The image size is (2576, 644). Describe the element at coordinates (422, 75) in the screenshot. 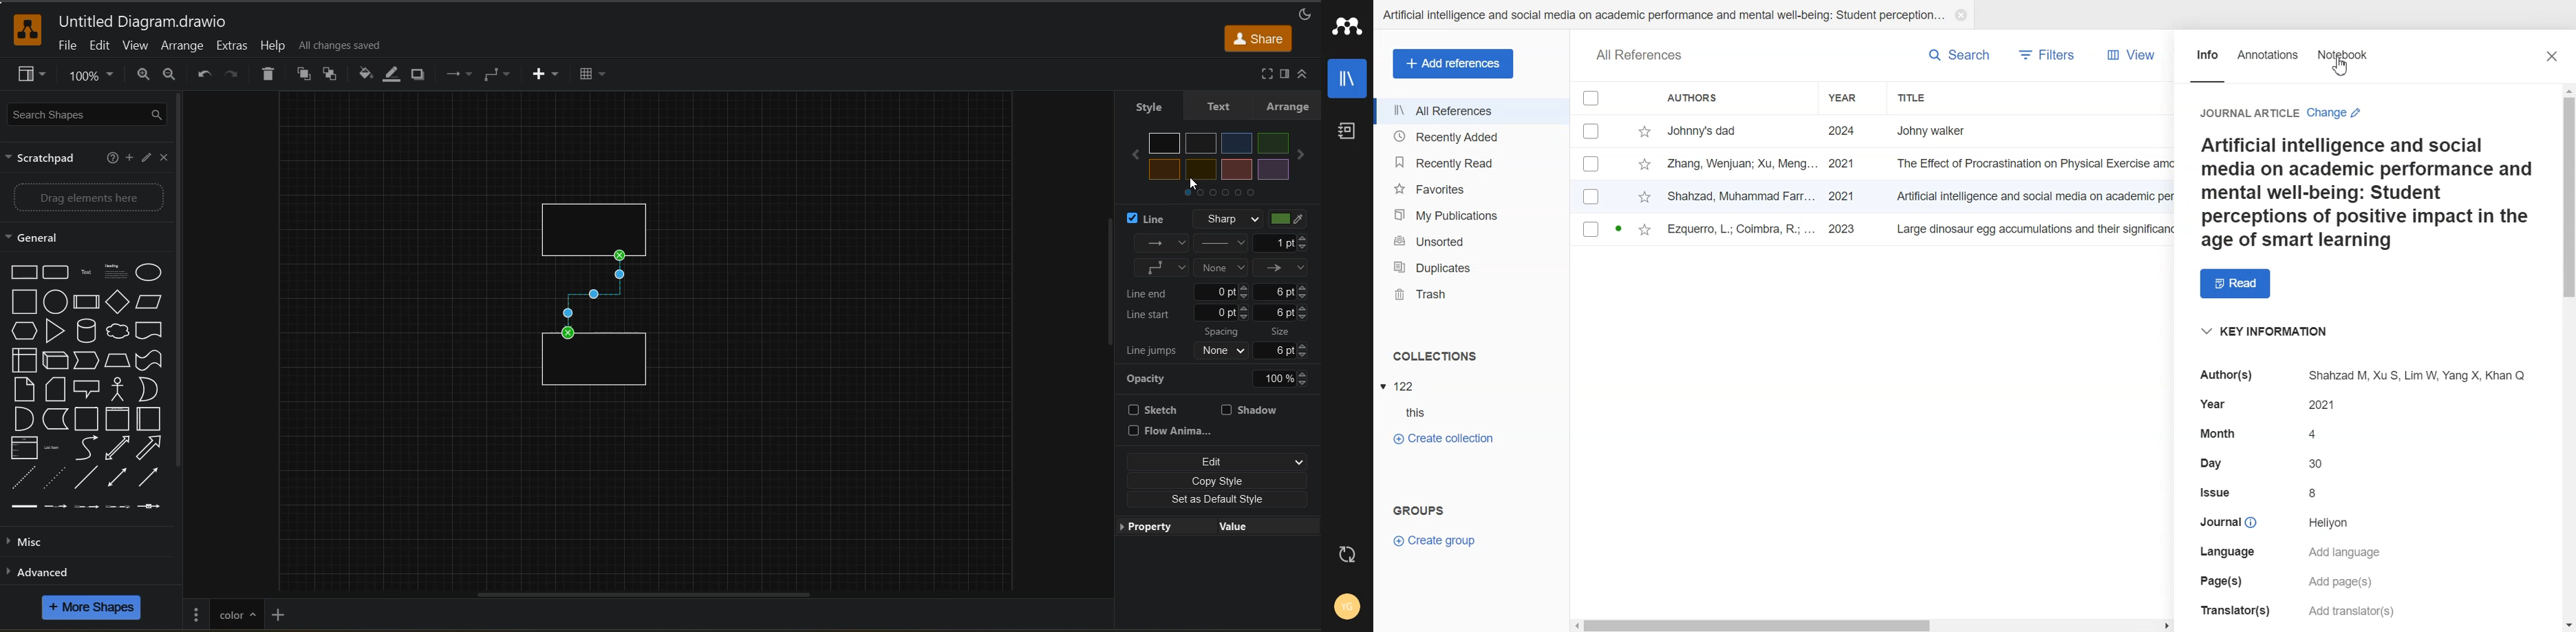

I see `shadow` at that location.